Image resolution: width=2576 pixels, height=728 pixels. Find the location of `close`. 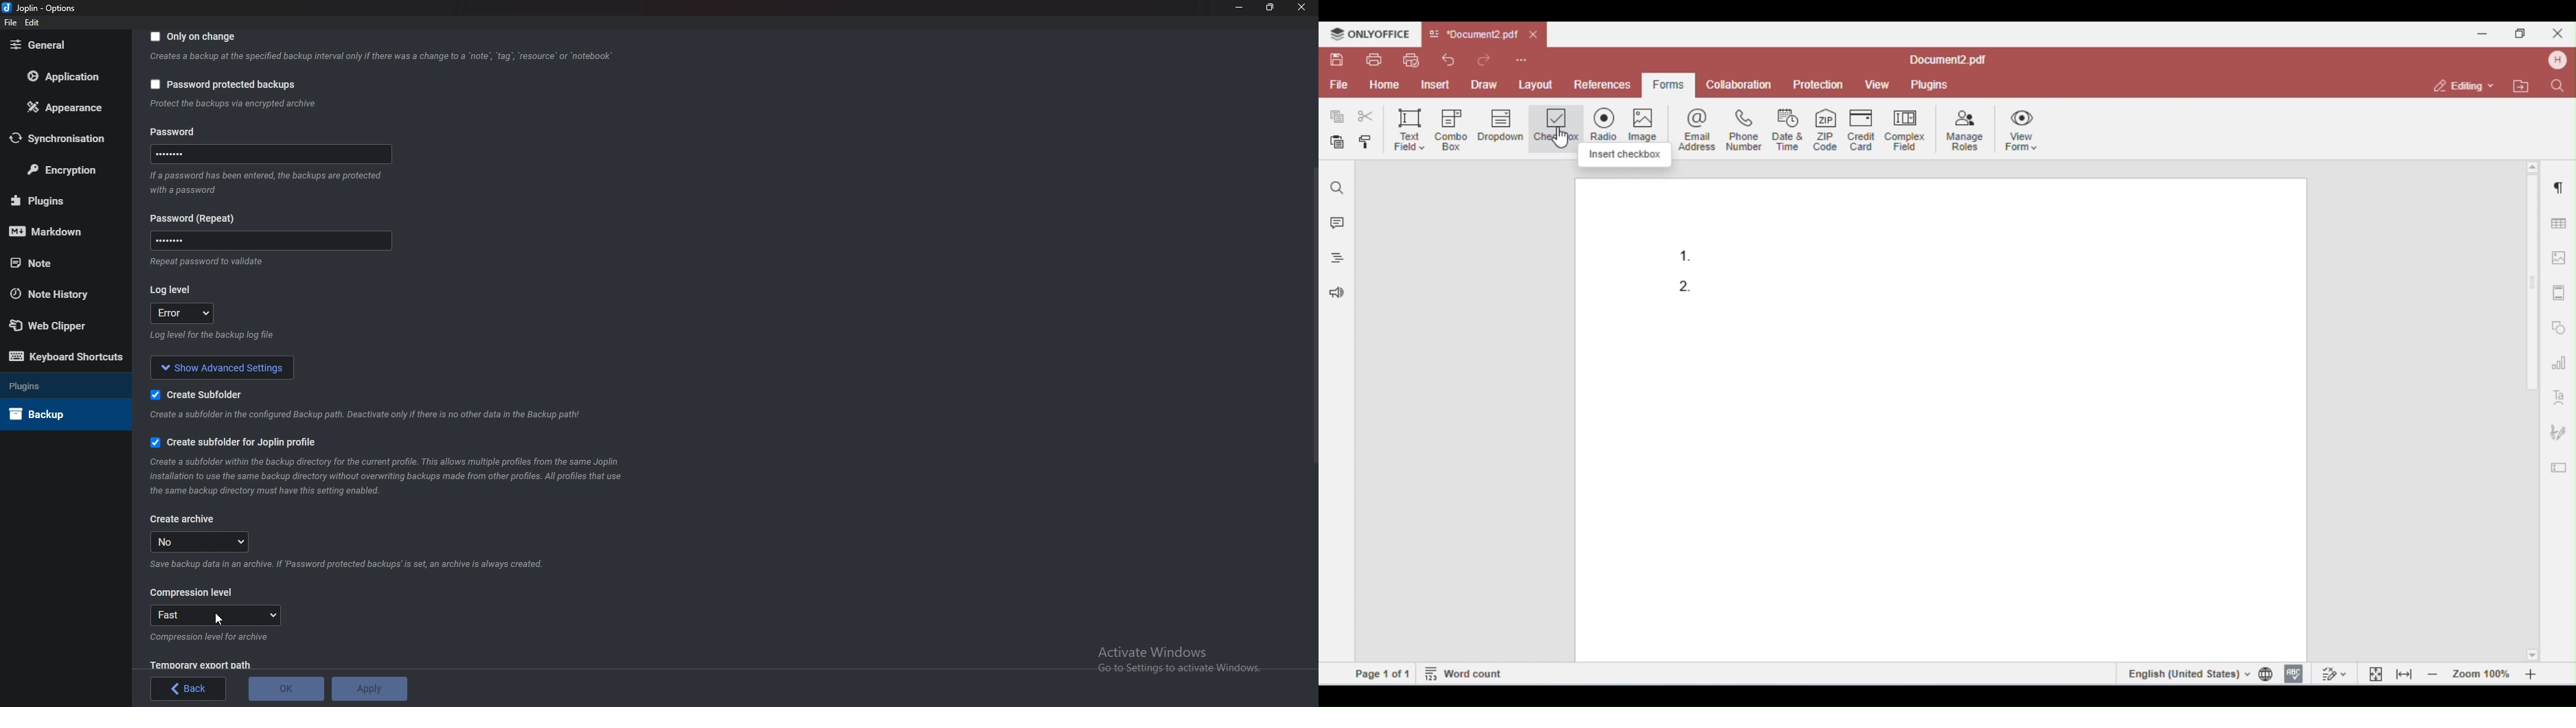

close is located at coordinates (1300, 7).